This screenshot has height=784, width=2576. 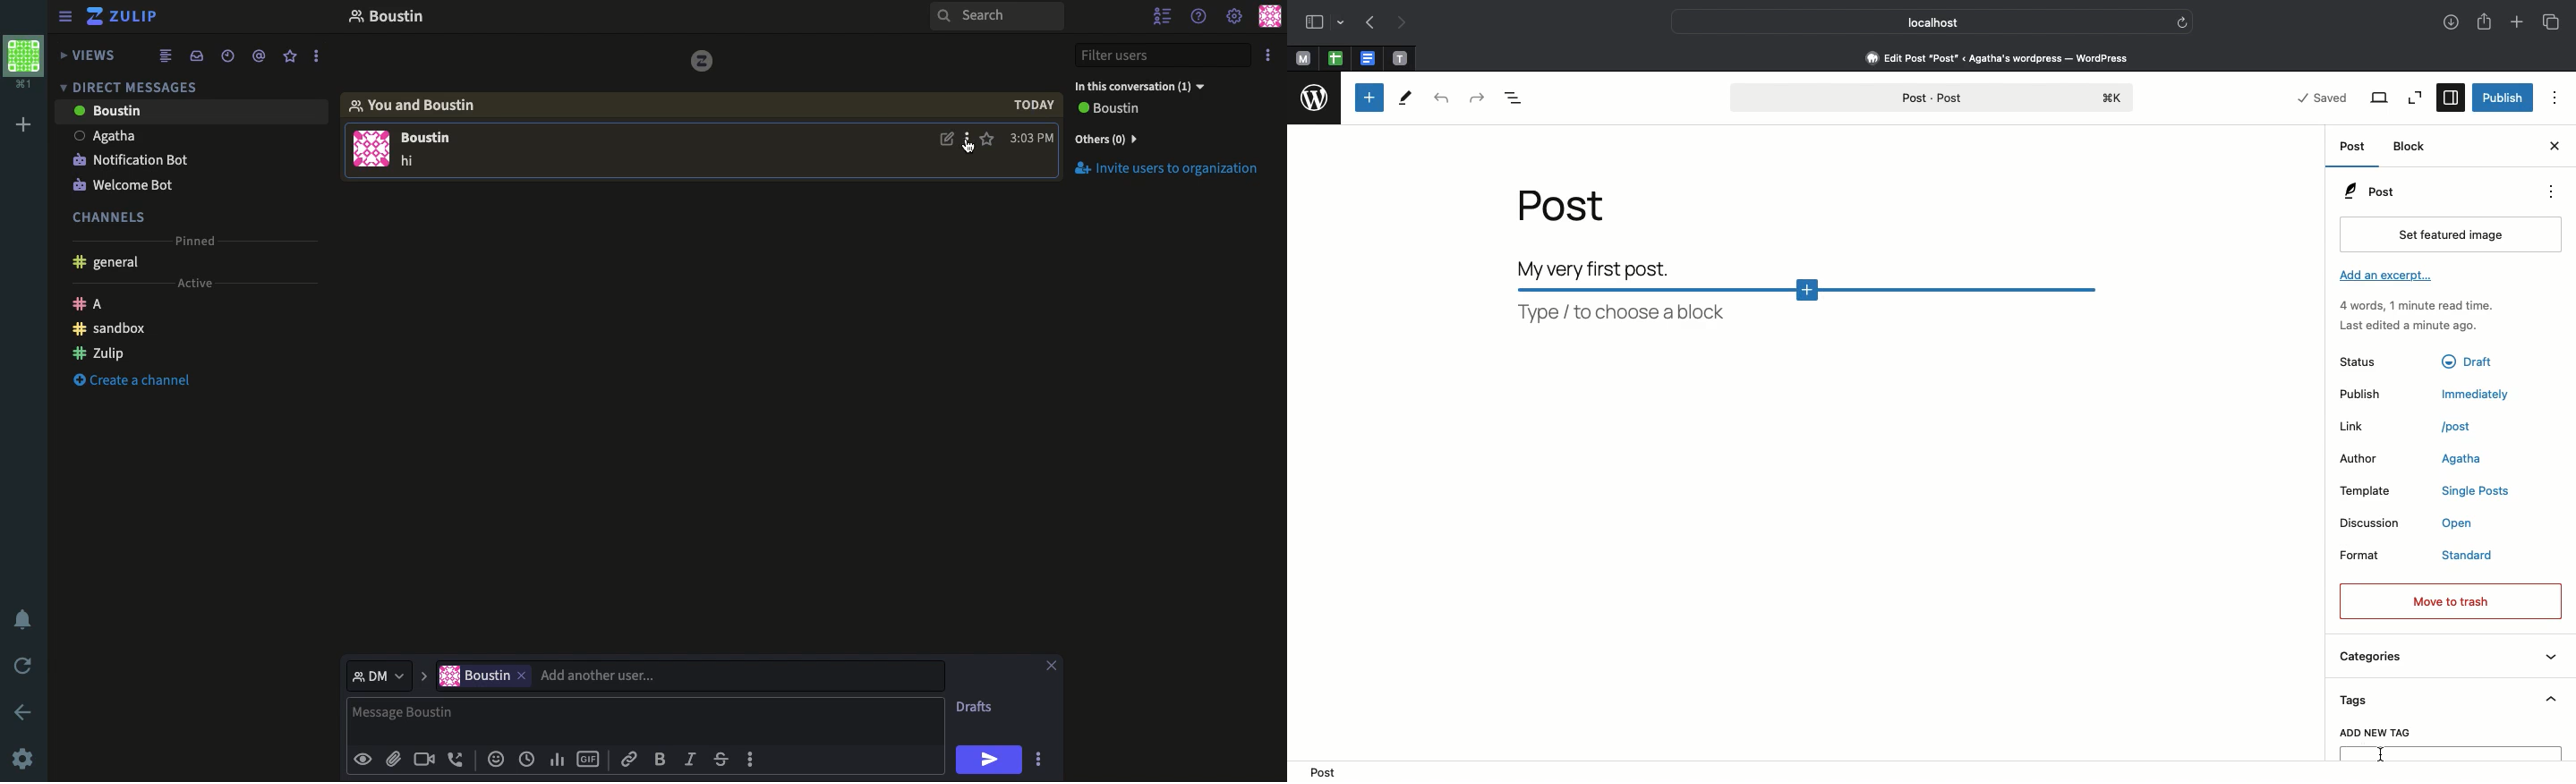 What do you see at coordinates (1164, 15) in the screenshot?
I see `Hide users list` at bounding box center [1164, 15].